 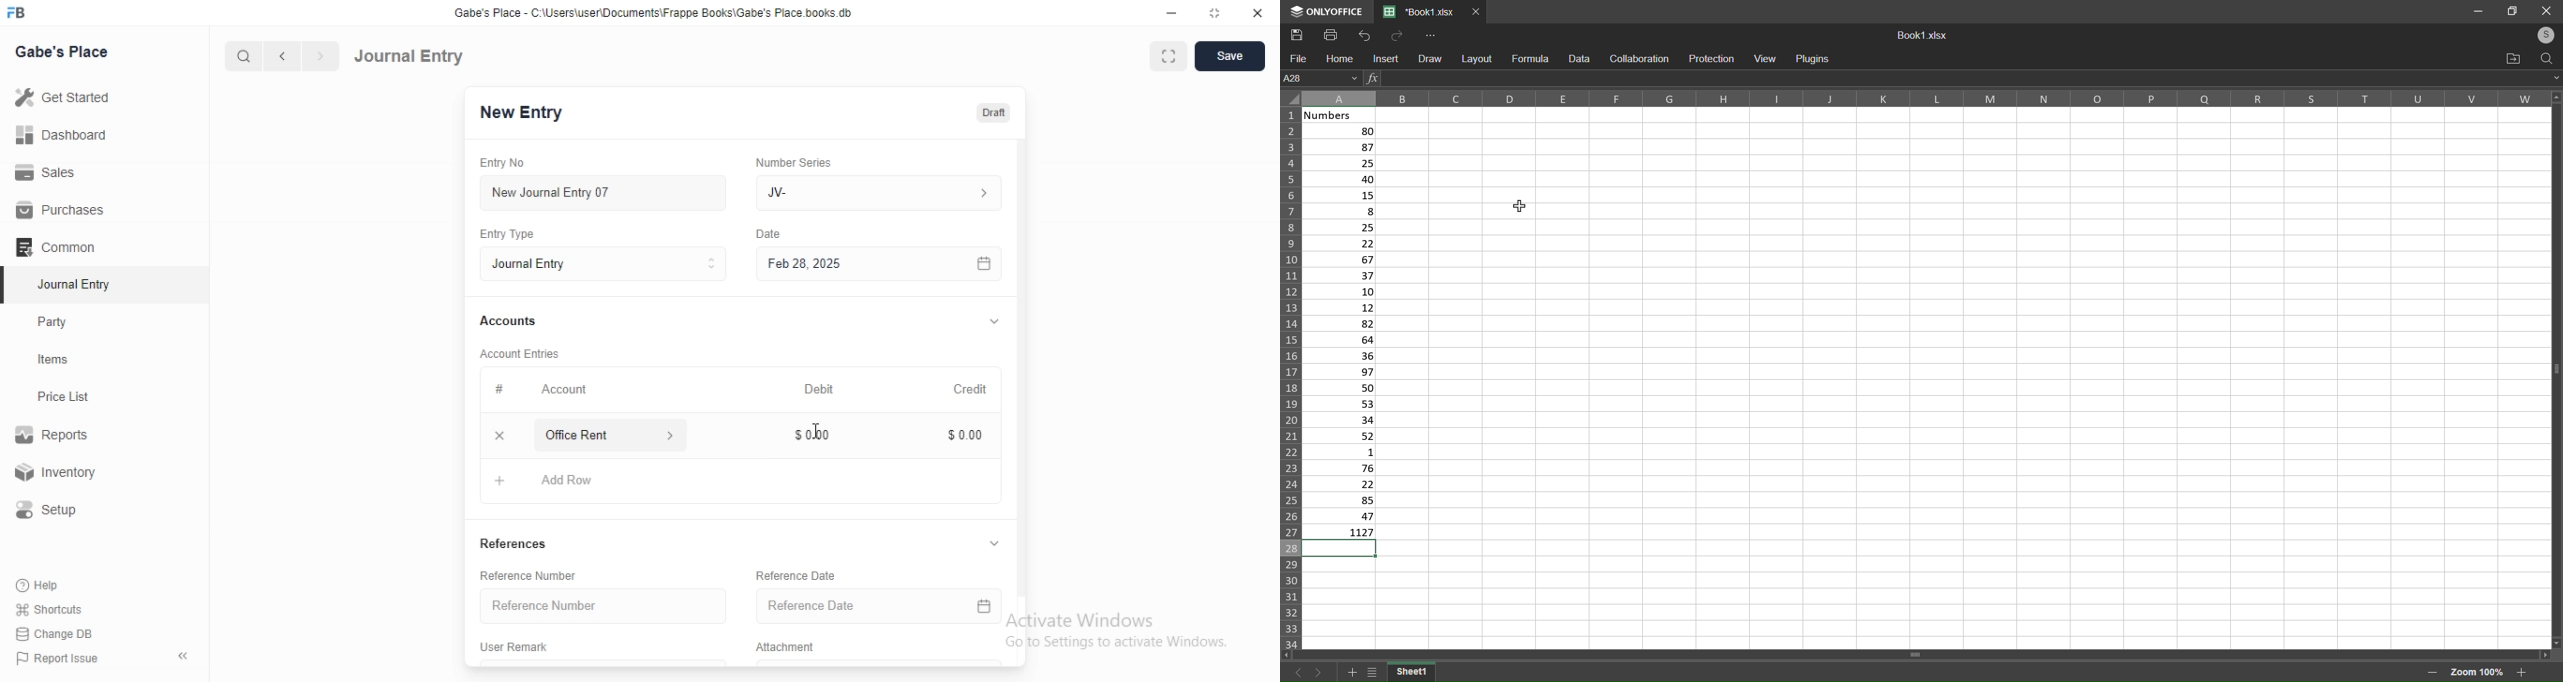 I want to click on Purchases, so click(x=61, y=210).